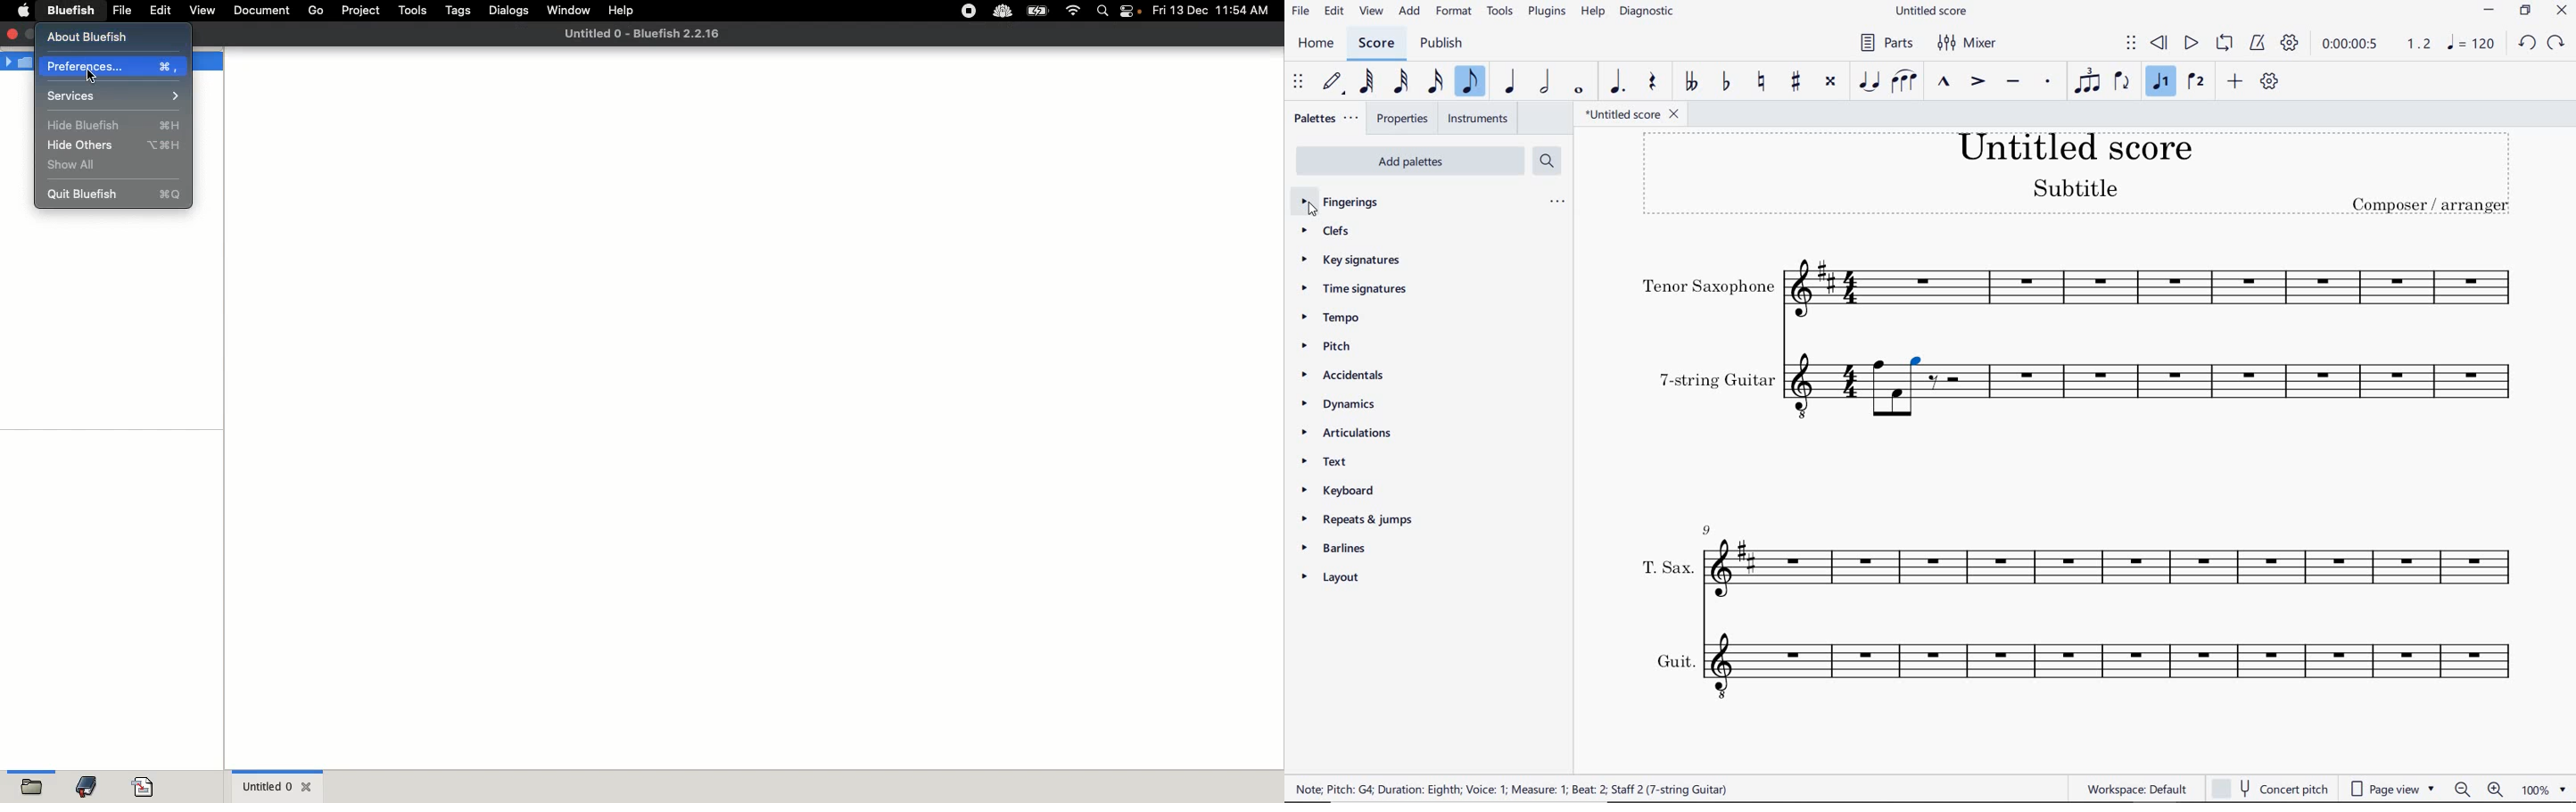  I want to click on PALETTES, so click(1328, 118).